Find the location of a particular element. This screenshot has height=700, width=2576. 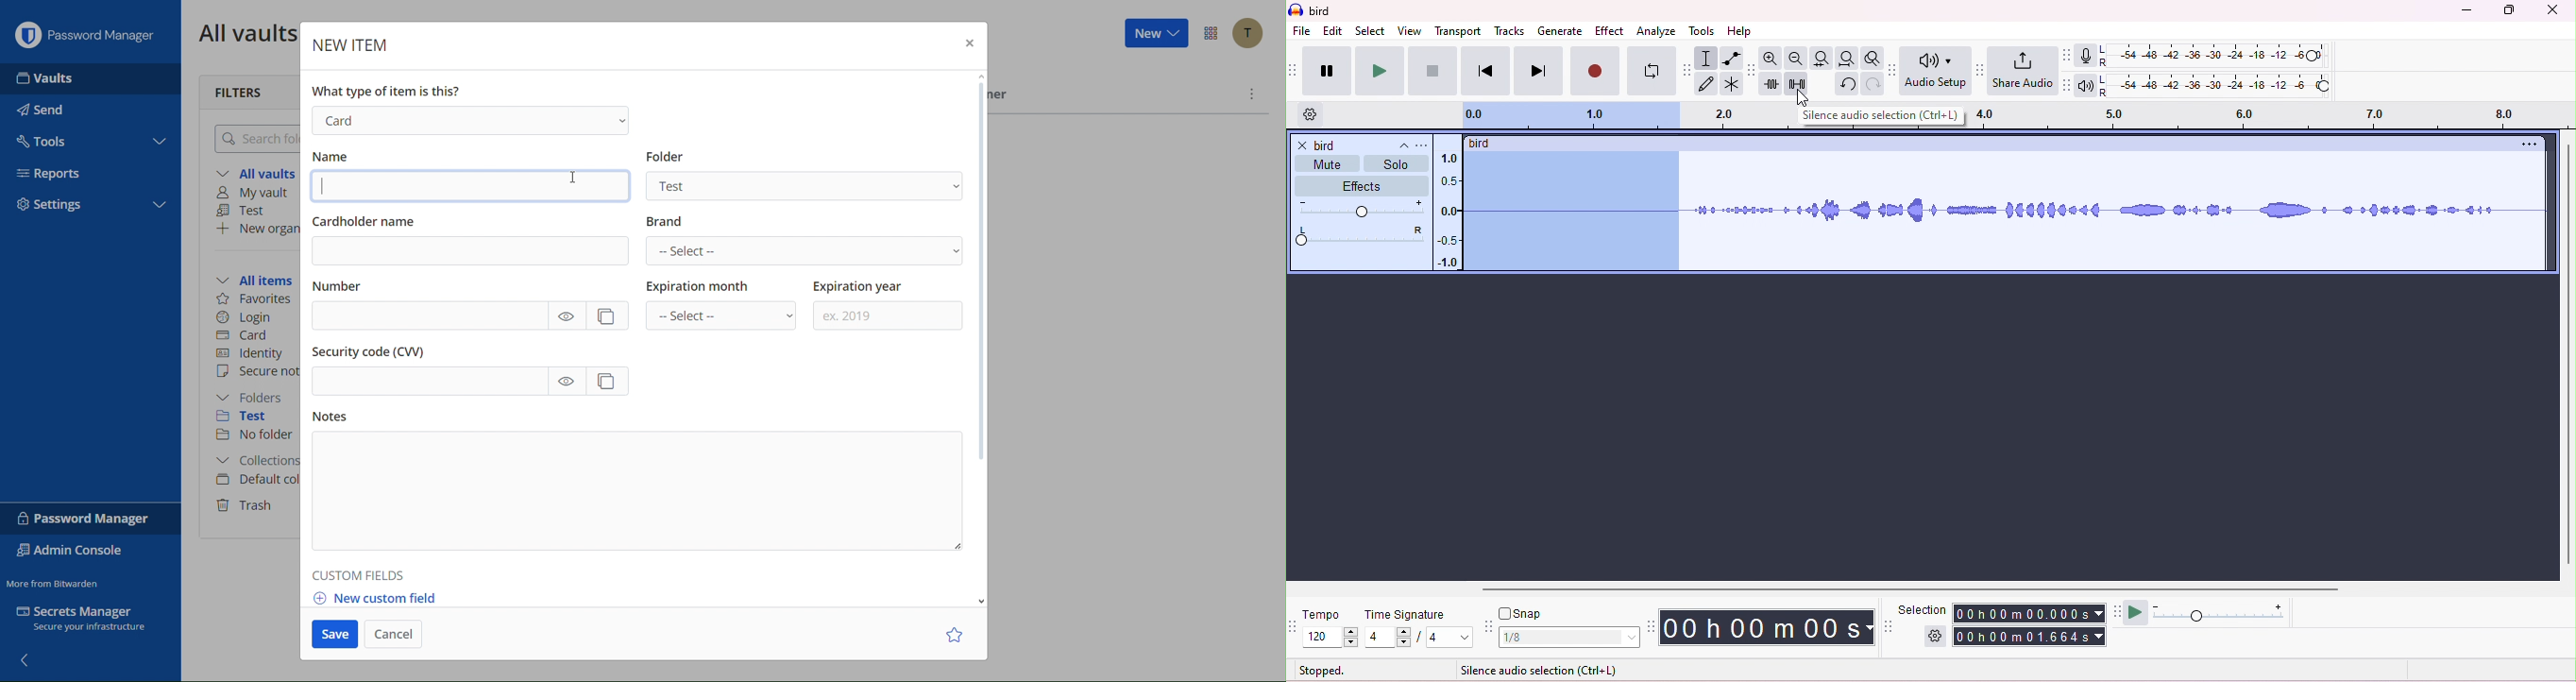

fit selection to width is located at coordinates (1822, 59).